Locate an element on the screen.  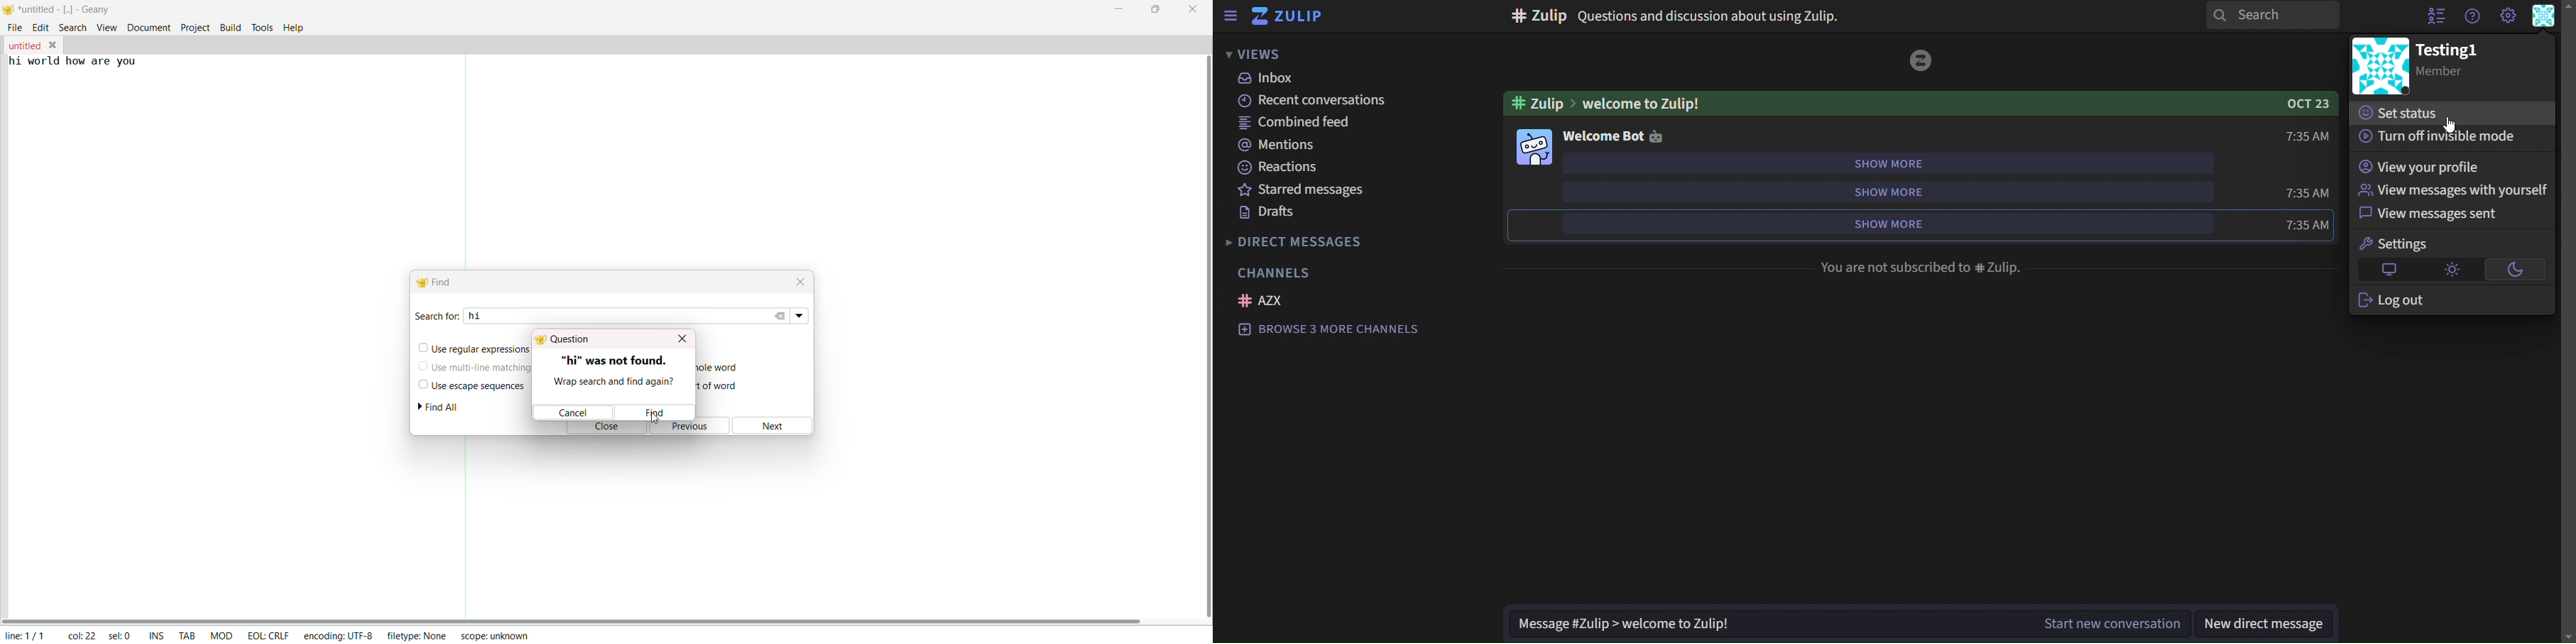
get help is located at coordinates (2474, 16).